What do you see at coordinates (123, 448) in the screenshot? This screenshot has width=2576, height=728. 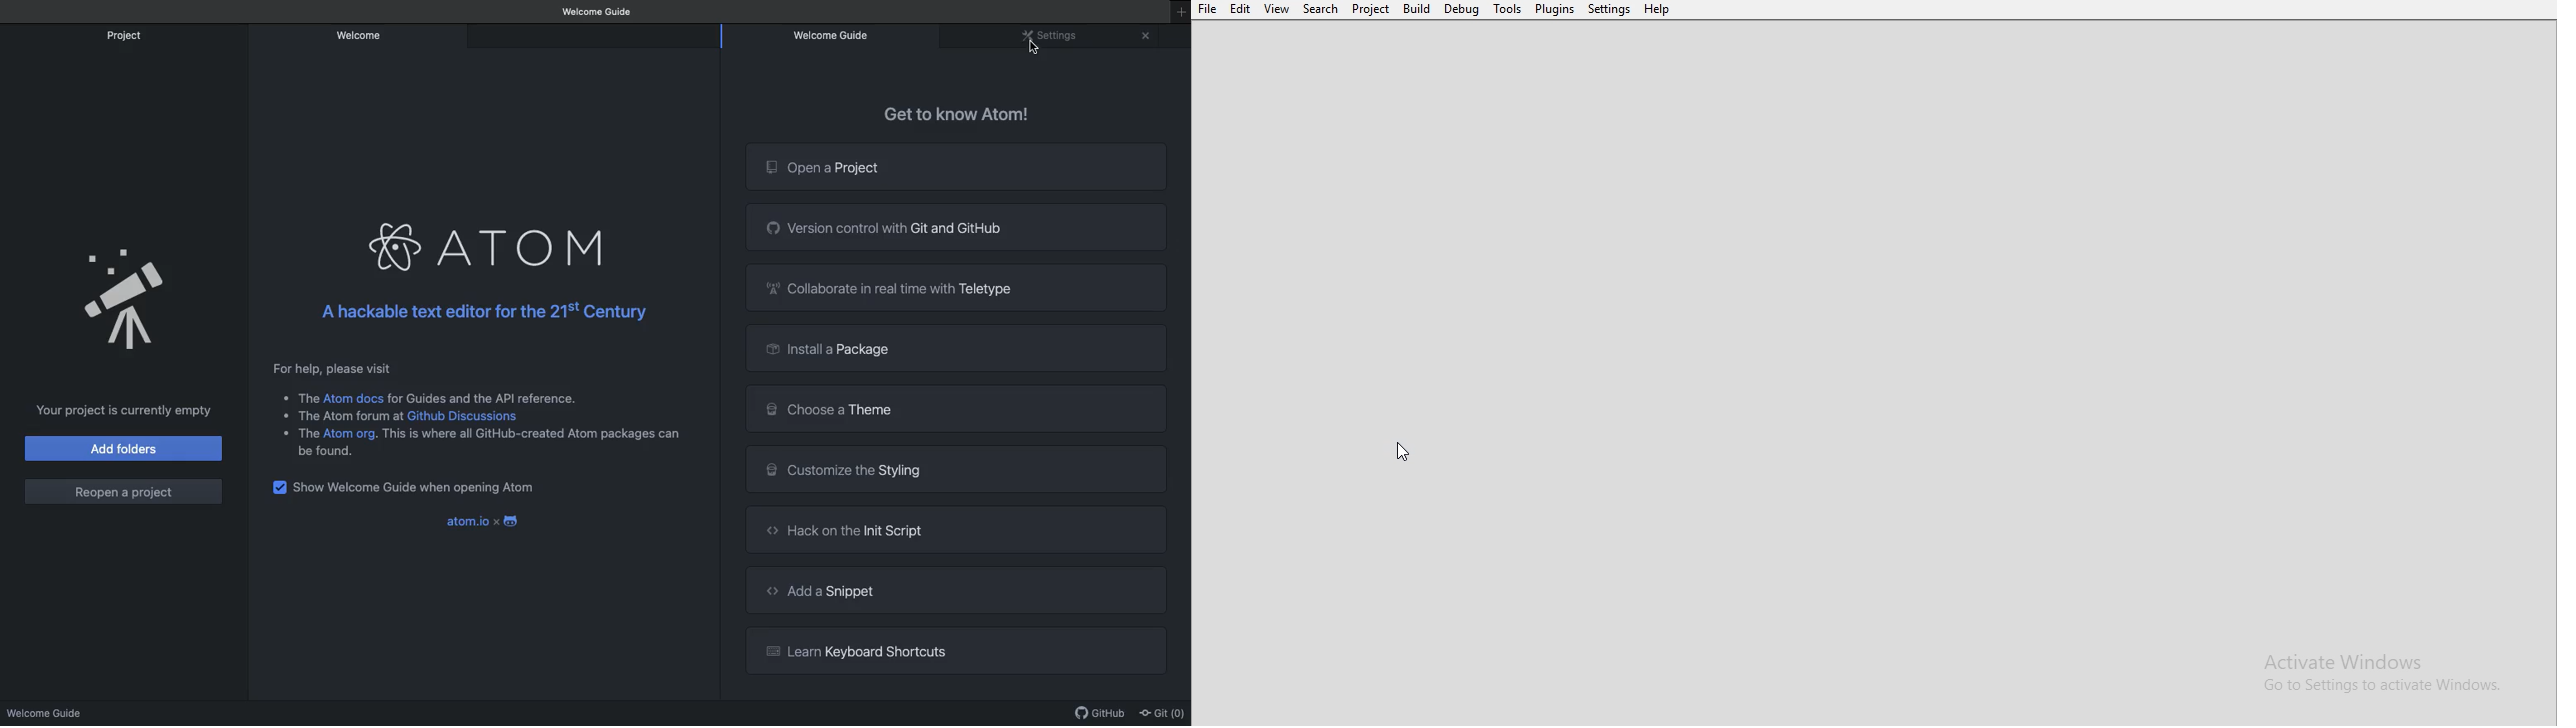 I see `Add folders` at bounding box center [123, 448].